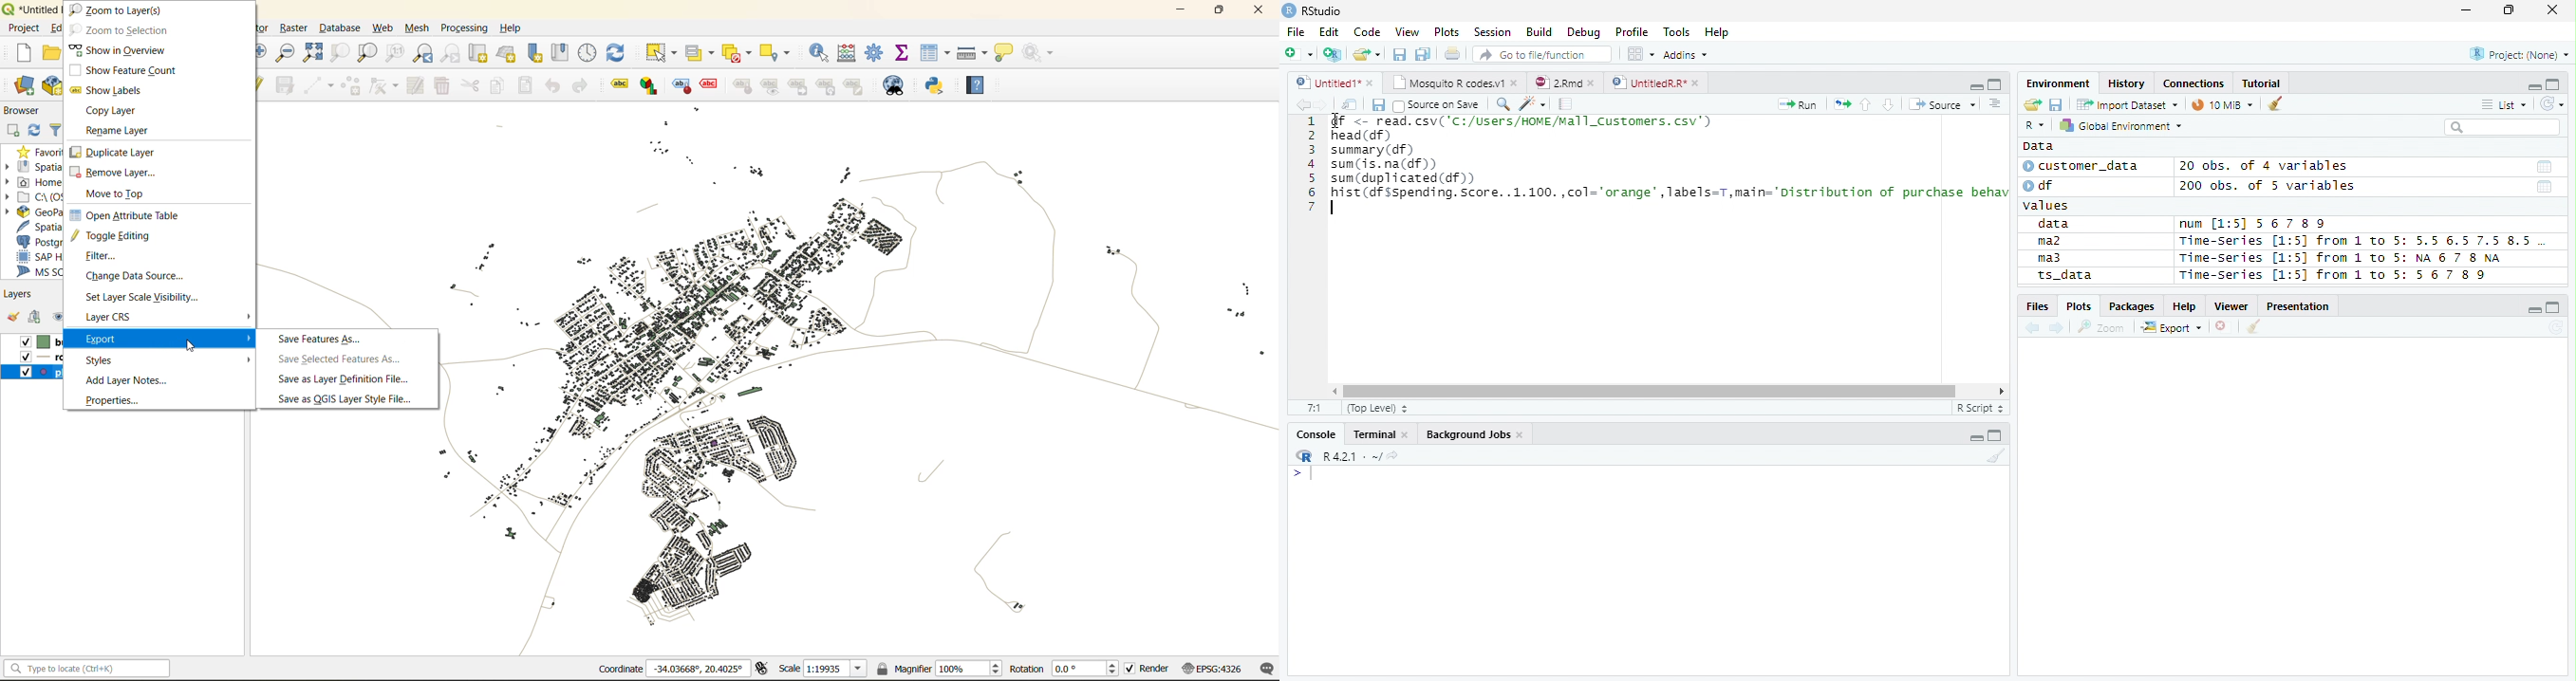  What do you see at coordinates (2335, 275) in the screenshot?
I see `Time-Series [1:5] from 1 to 5: 56 7 8 9` at bounding box center [2335, 275].